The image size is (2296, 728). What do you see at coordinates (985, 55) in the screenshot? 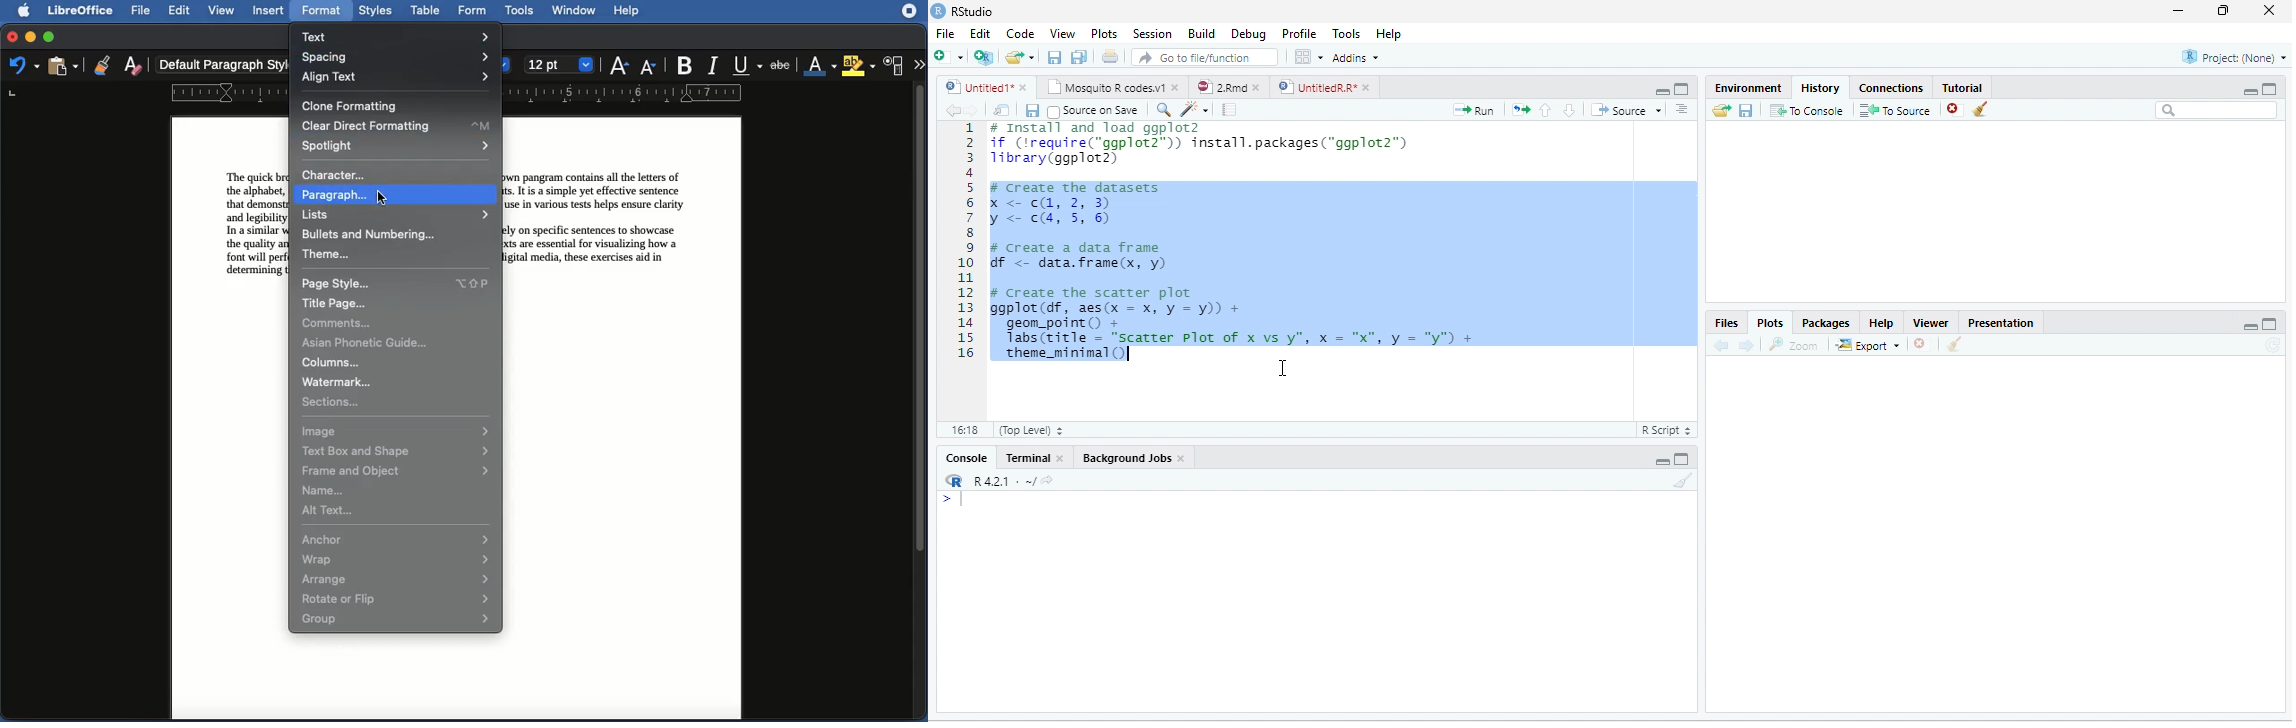
I see `Create a project` at bounding box center [985, 55].